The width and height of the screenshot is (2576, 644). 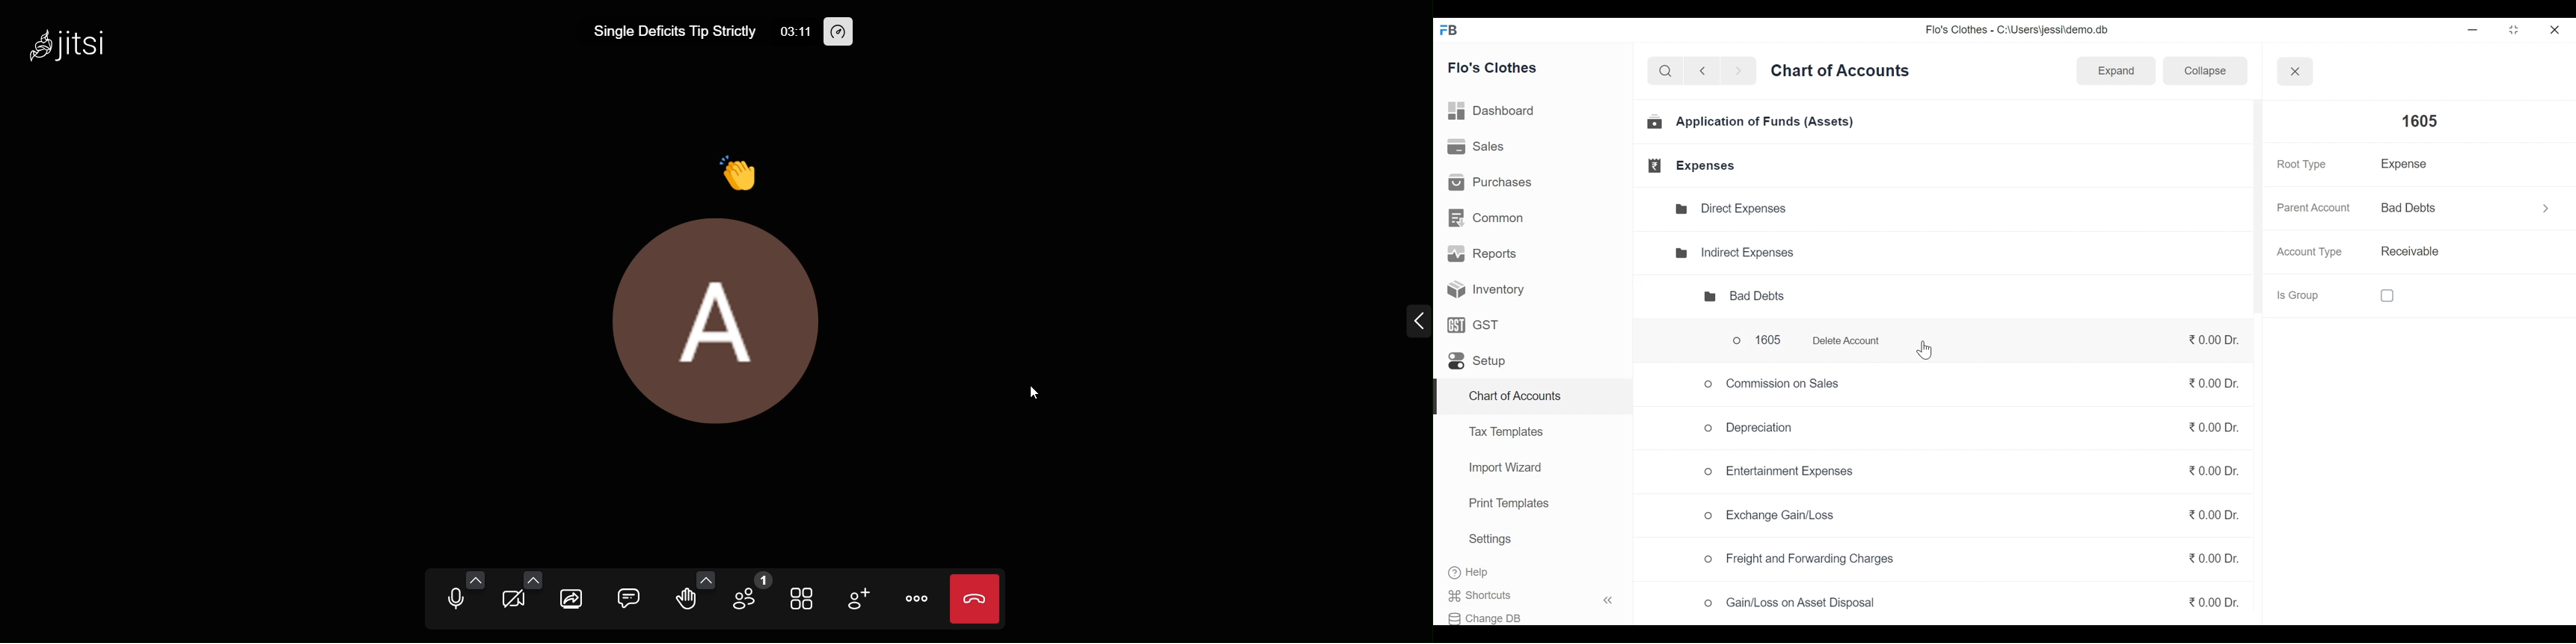 I want to click on Tax Templates, so click(x=1505, y=431).